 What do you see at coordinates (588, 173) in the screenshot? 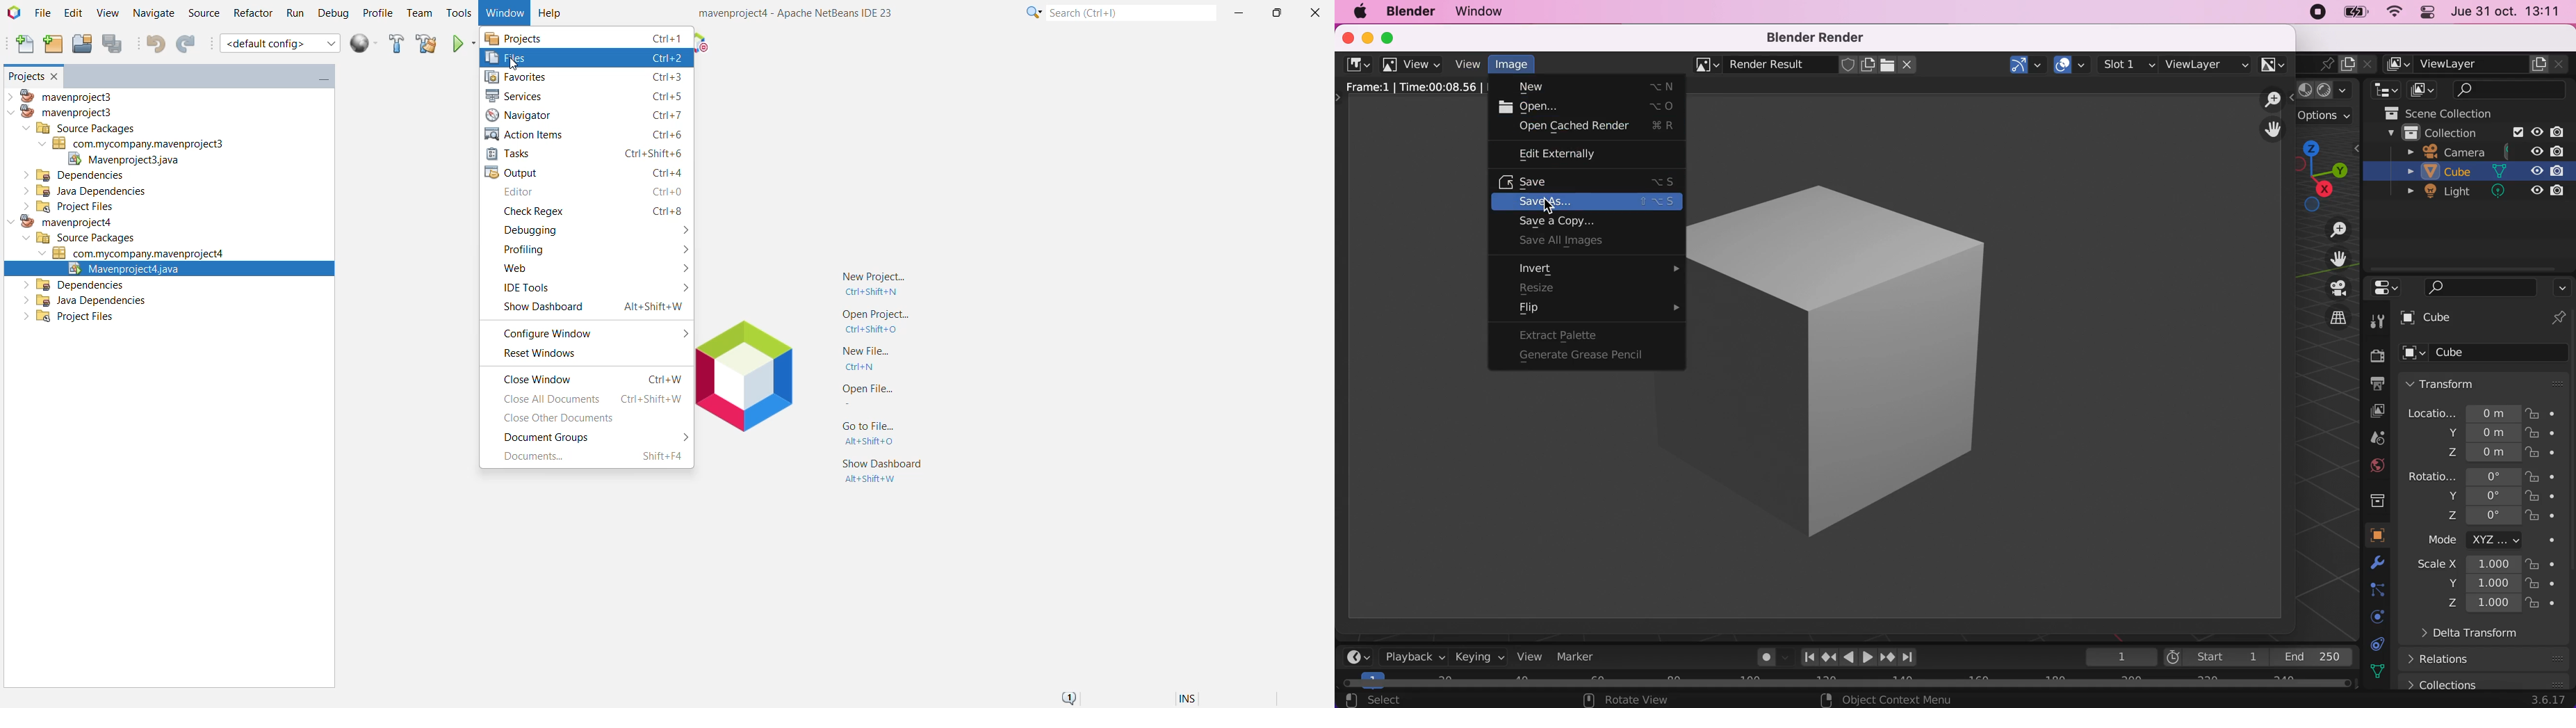
I see `Output` at bounding box center [588, 173].